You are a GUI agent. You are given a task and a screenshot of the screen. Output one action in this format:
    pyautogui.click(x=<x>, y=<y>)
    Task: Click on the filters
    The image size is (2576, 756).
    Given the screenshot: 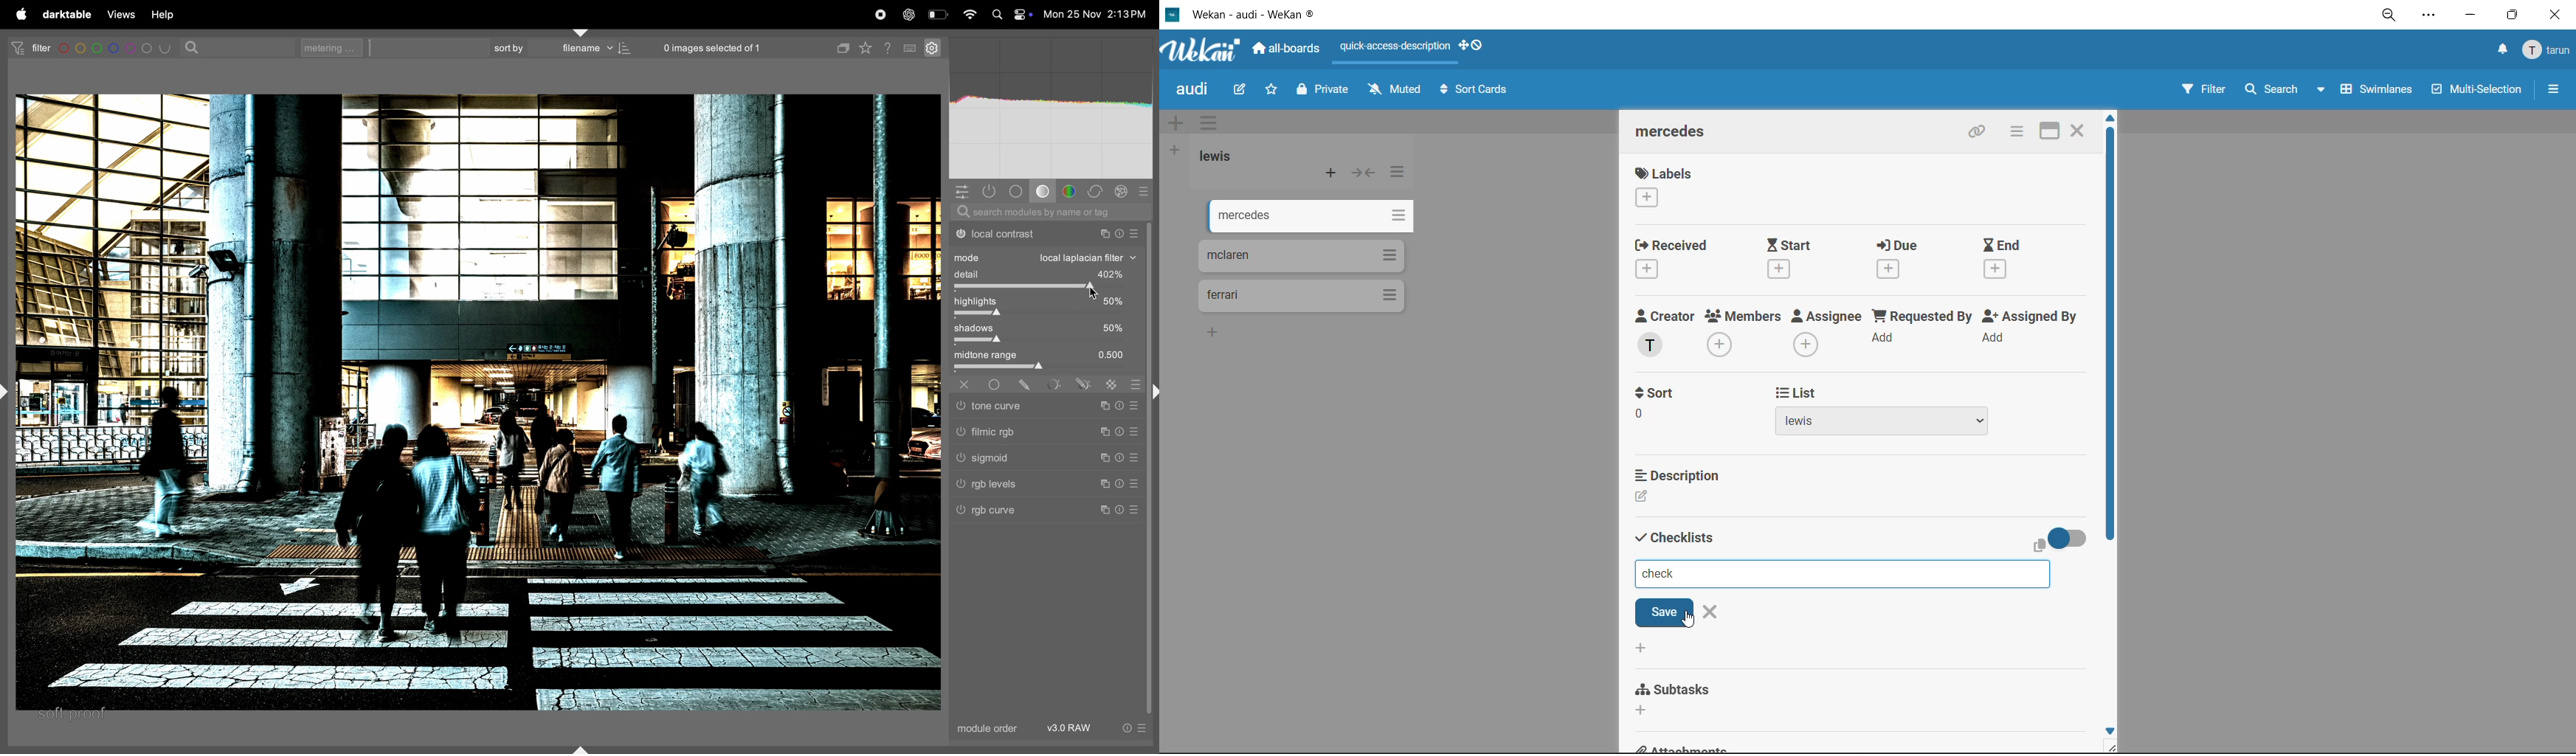 What is the action you would take?
    pyautogui.click(x=117, y=49)
    